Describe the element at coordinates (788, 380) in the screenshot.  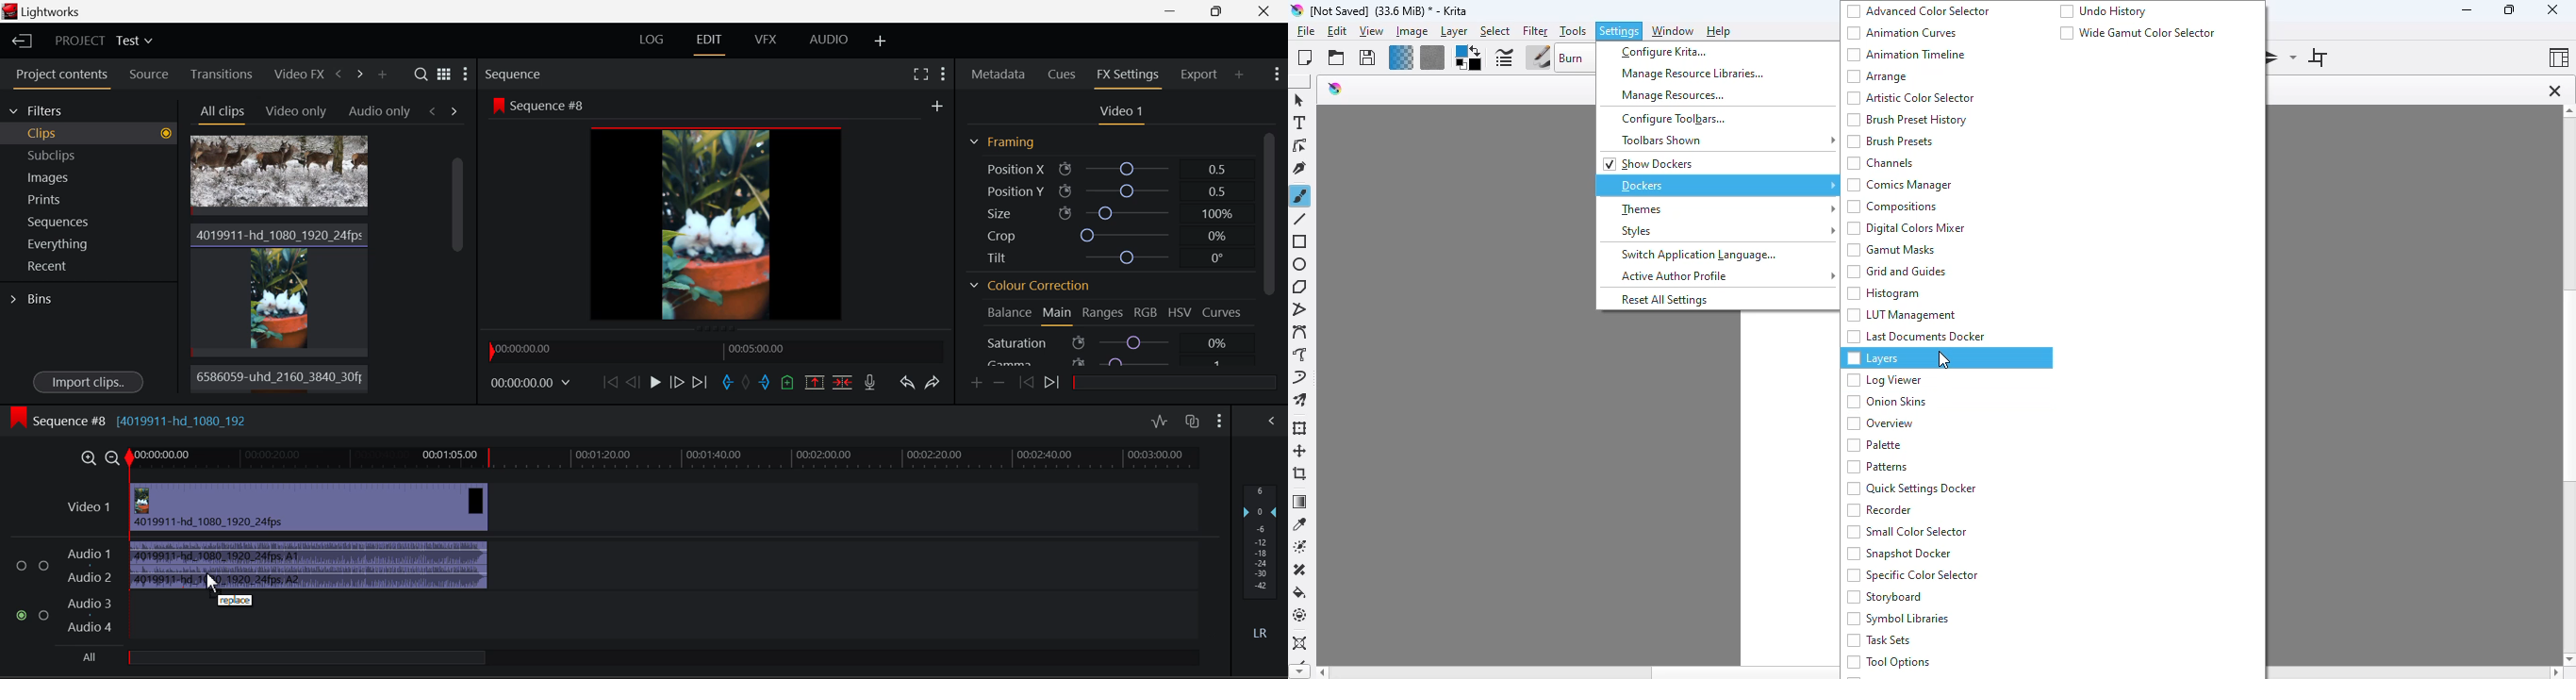
I see `Mark Cue` at that location.